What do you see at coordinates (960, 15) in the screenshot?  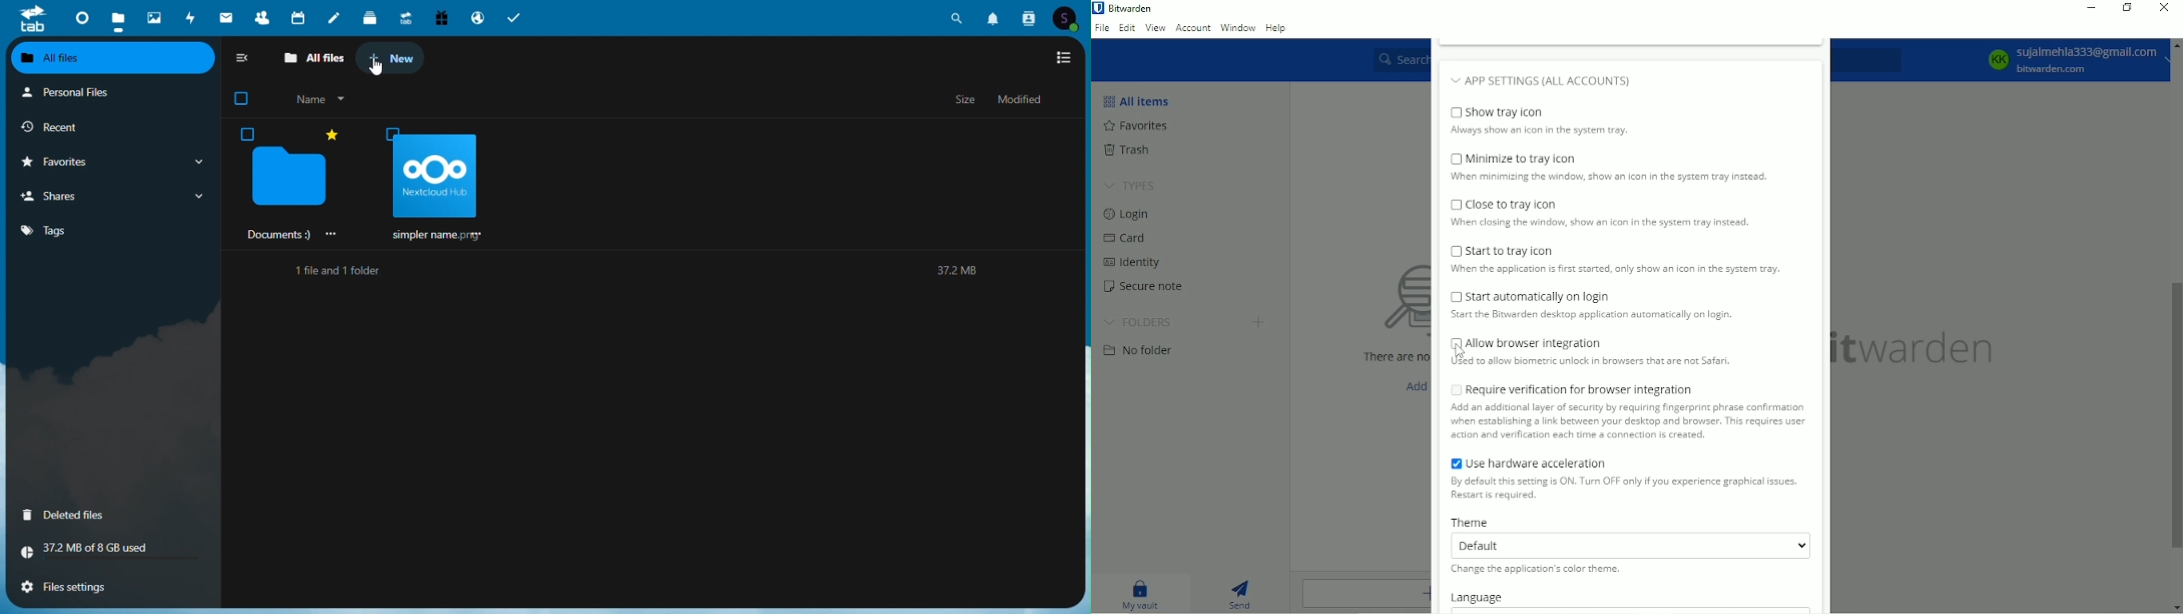 I see `Search` at bounding box center [960, 15].